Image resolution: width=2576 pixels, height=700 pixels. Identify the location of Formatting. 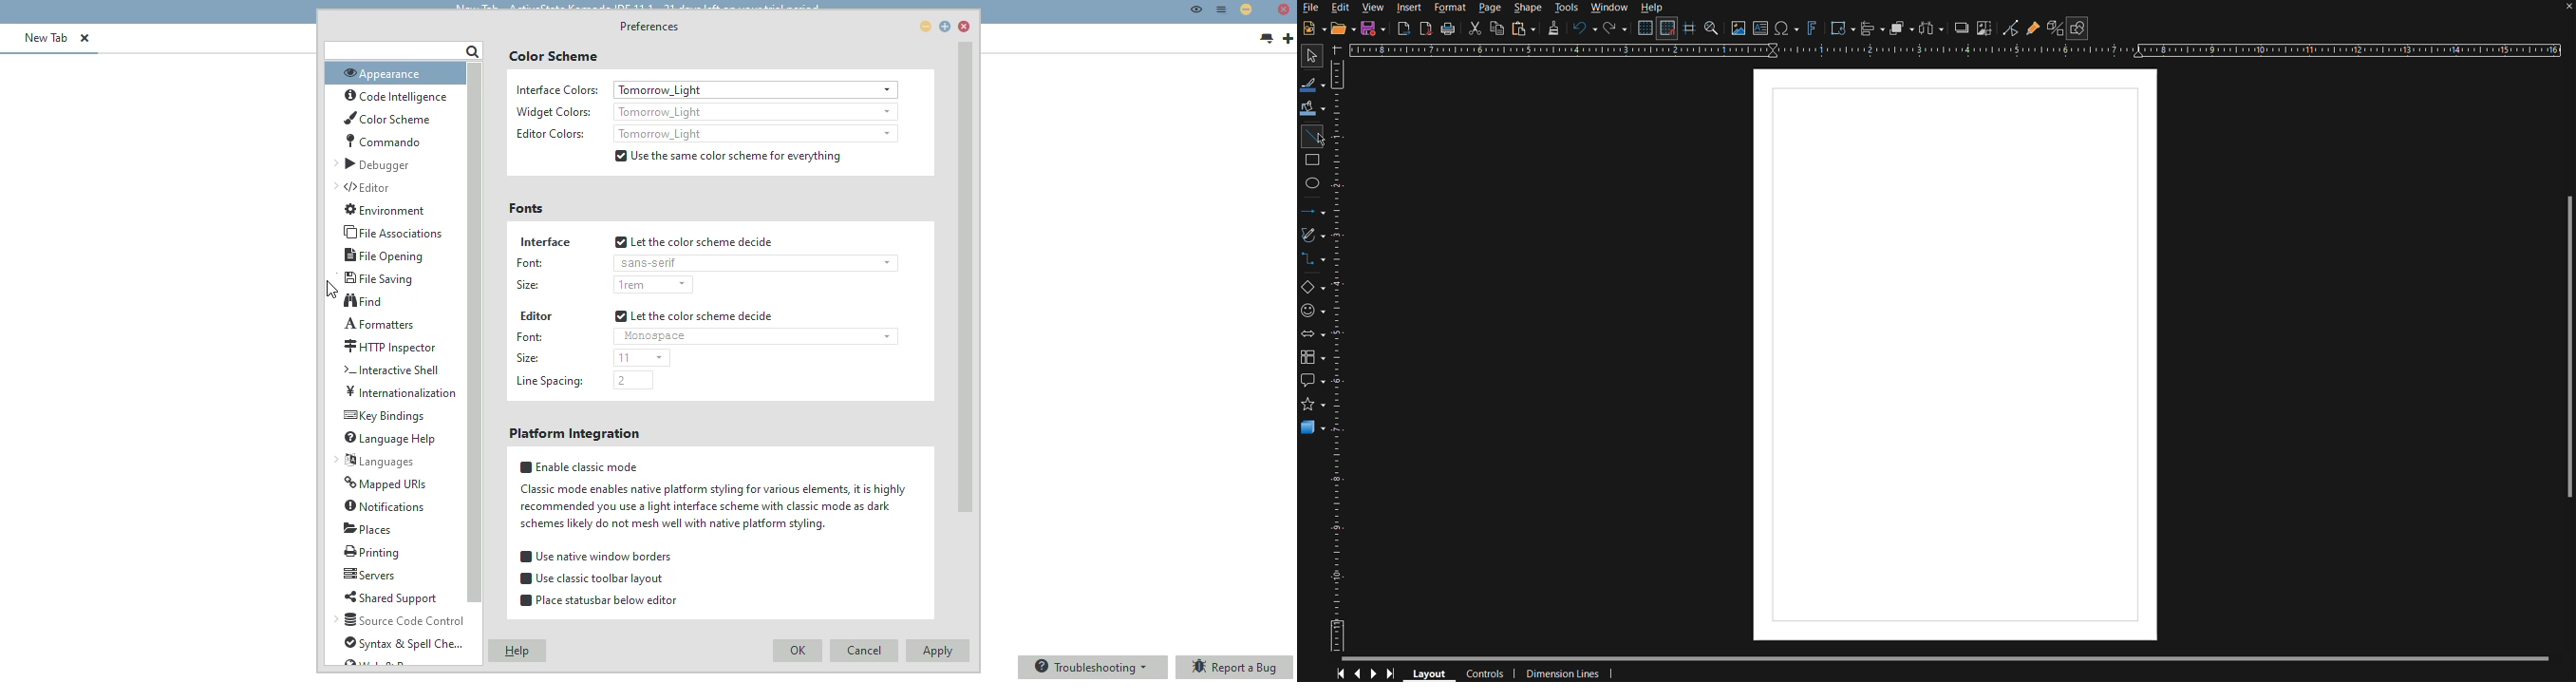
(1553, 29).